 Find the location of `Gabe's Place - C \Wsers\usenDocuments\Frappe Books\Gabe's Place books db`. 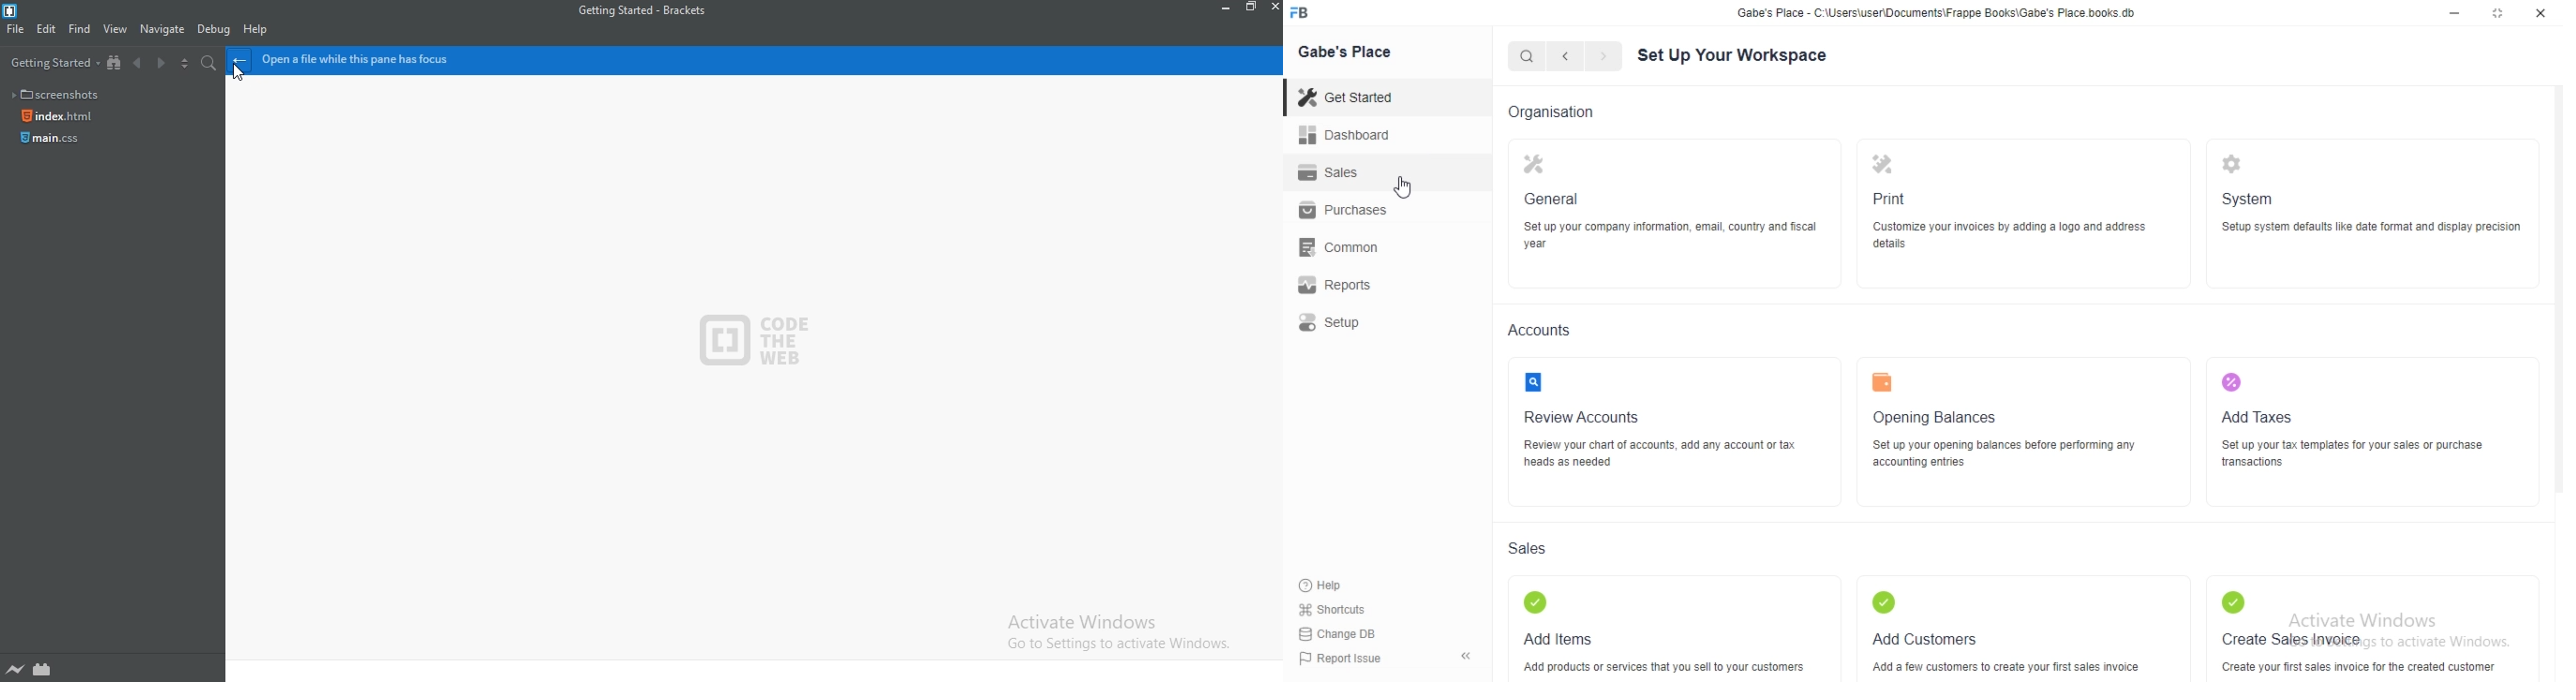

Gabe's Place - C \Wsers\usenDocuments\Frappe Books\Gabe's Place books db is located at coordinates (1941, 16).